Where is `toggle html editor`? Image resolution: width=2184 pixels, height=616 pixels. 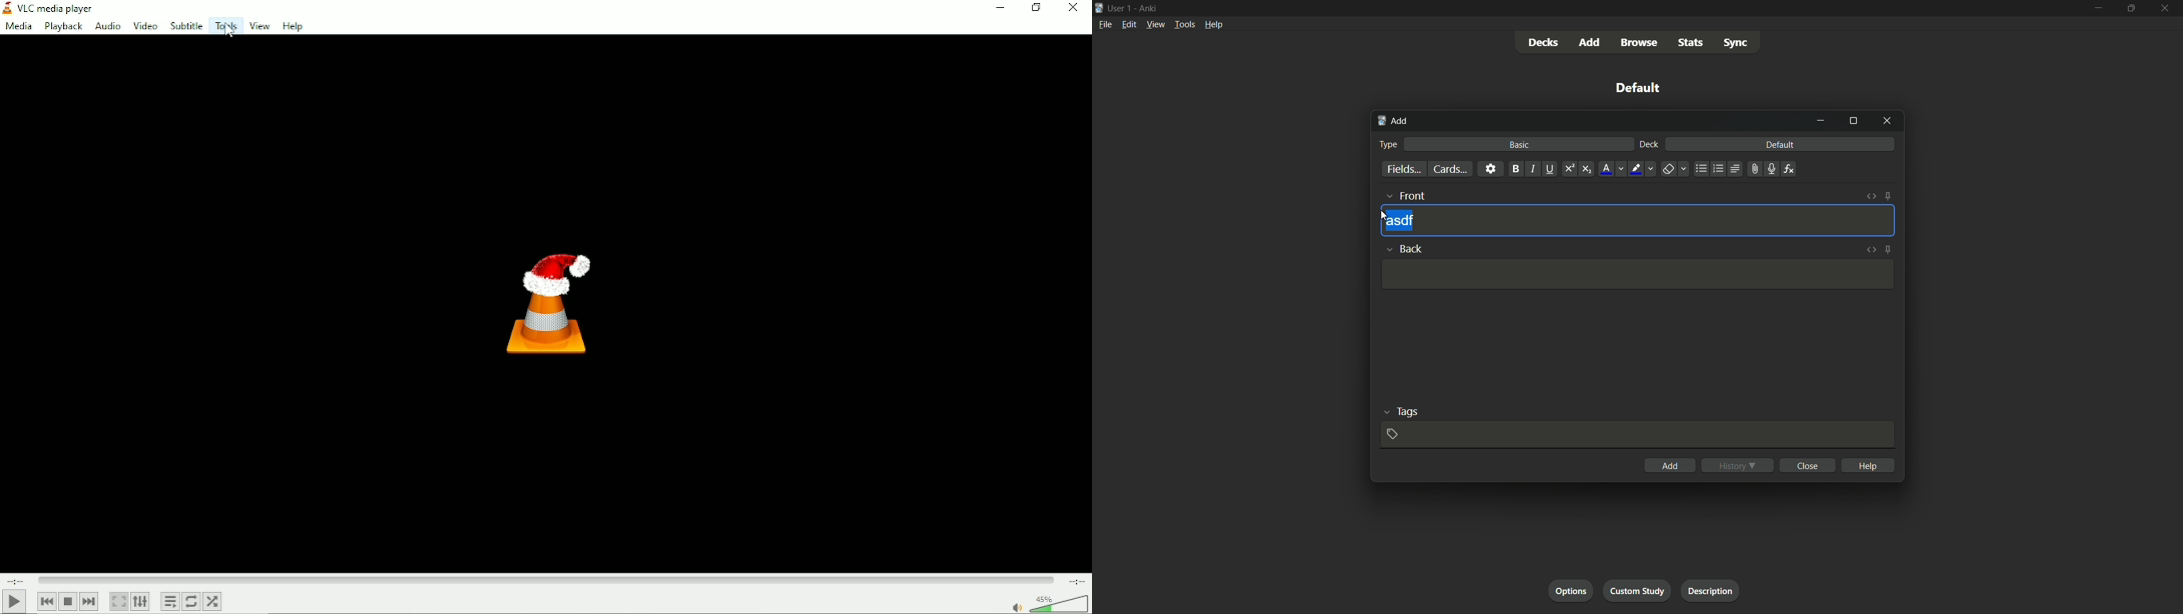
toggle html editor is located at coordinates (1870, 250).